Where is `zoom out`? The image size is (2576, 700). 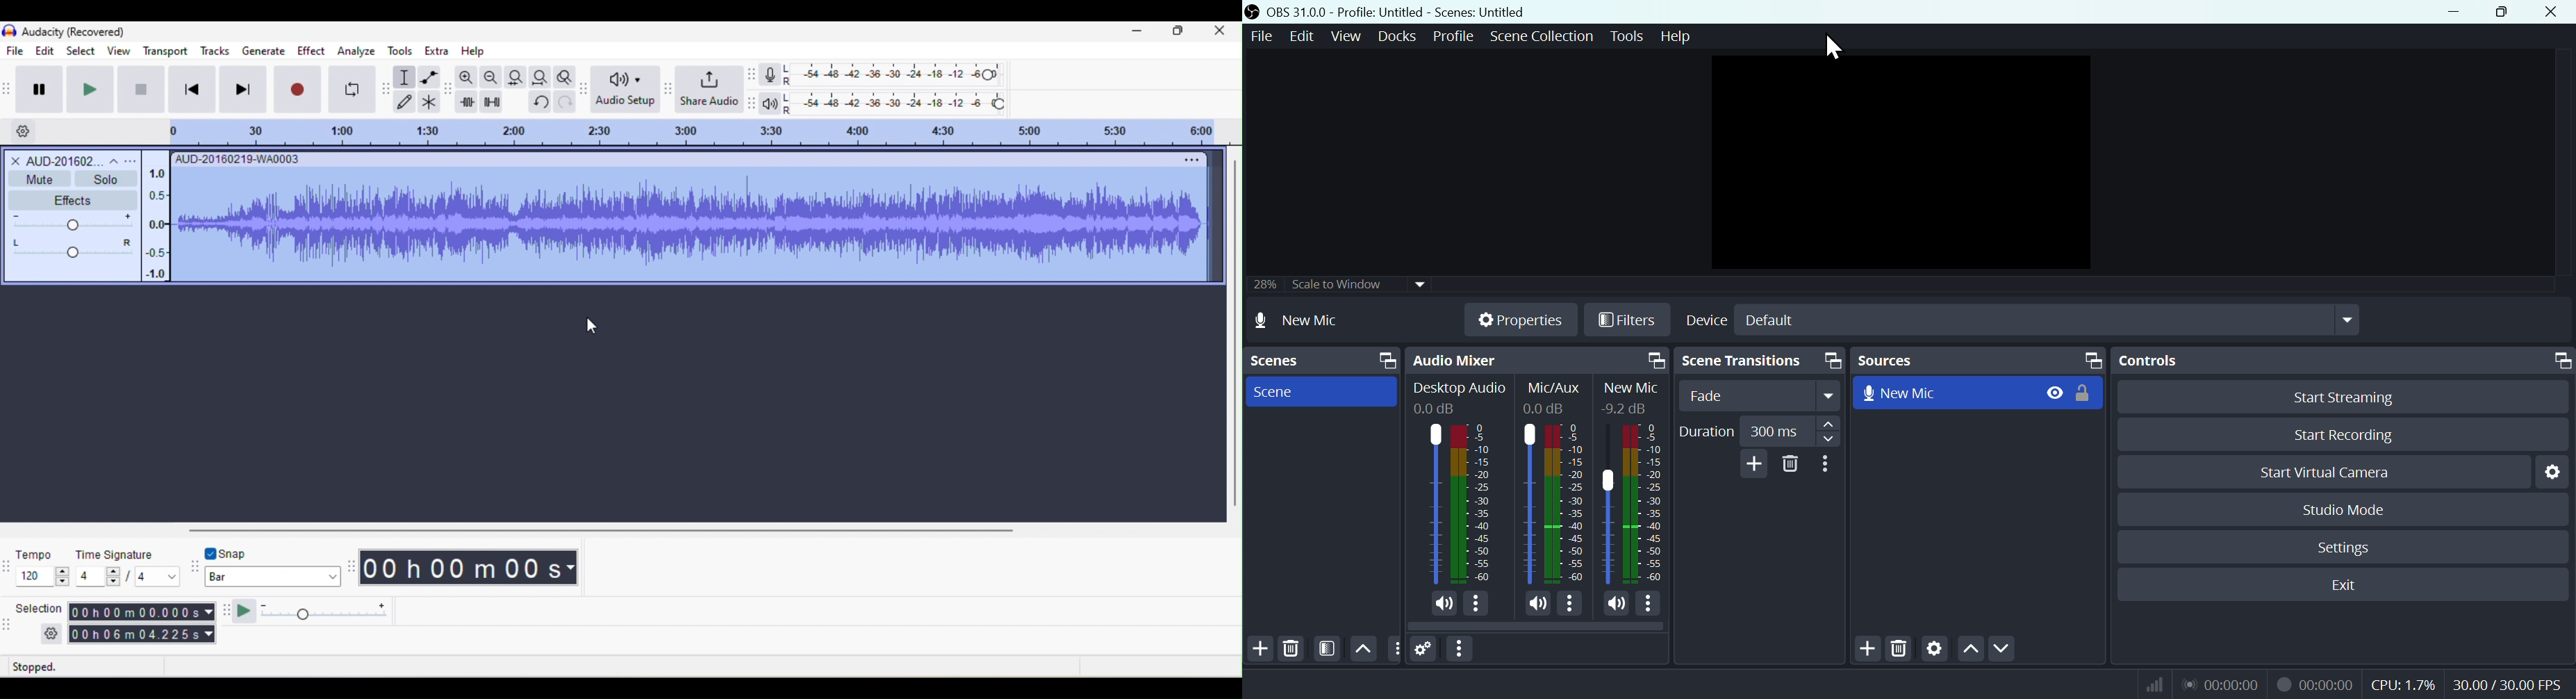 zoom out is located at coordinates (490, 77).